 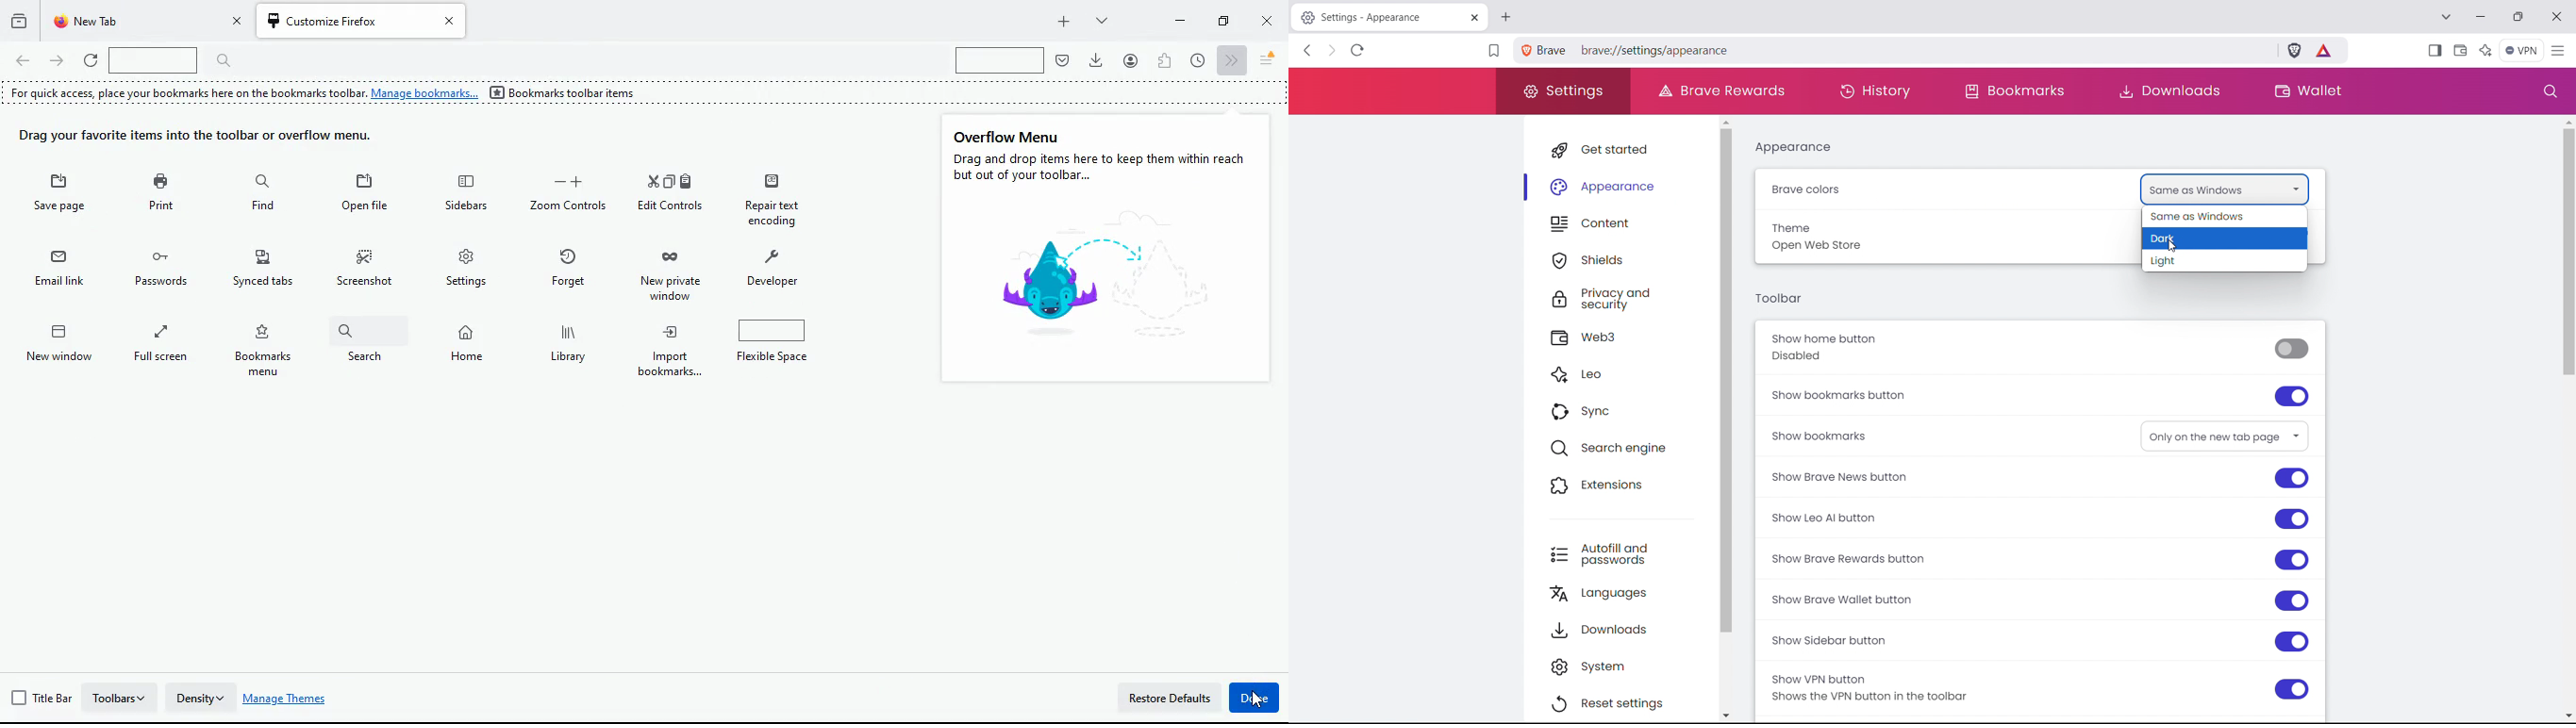 I want to click on history, so click(x=68, y=200).